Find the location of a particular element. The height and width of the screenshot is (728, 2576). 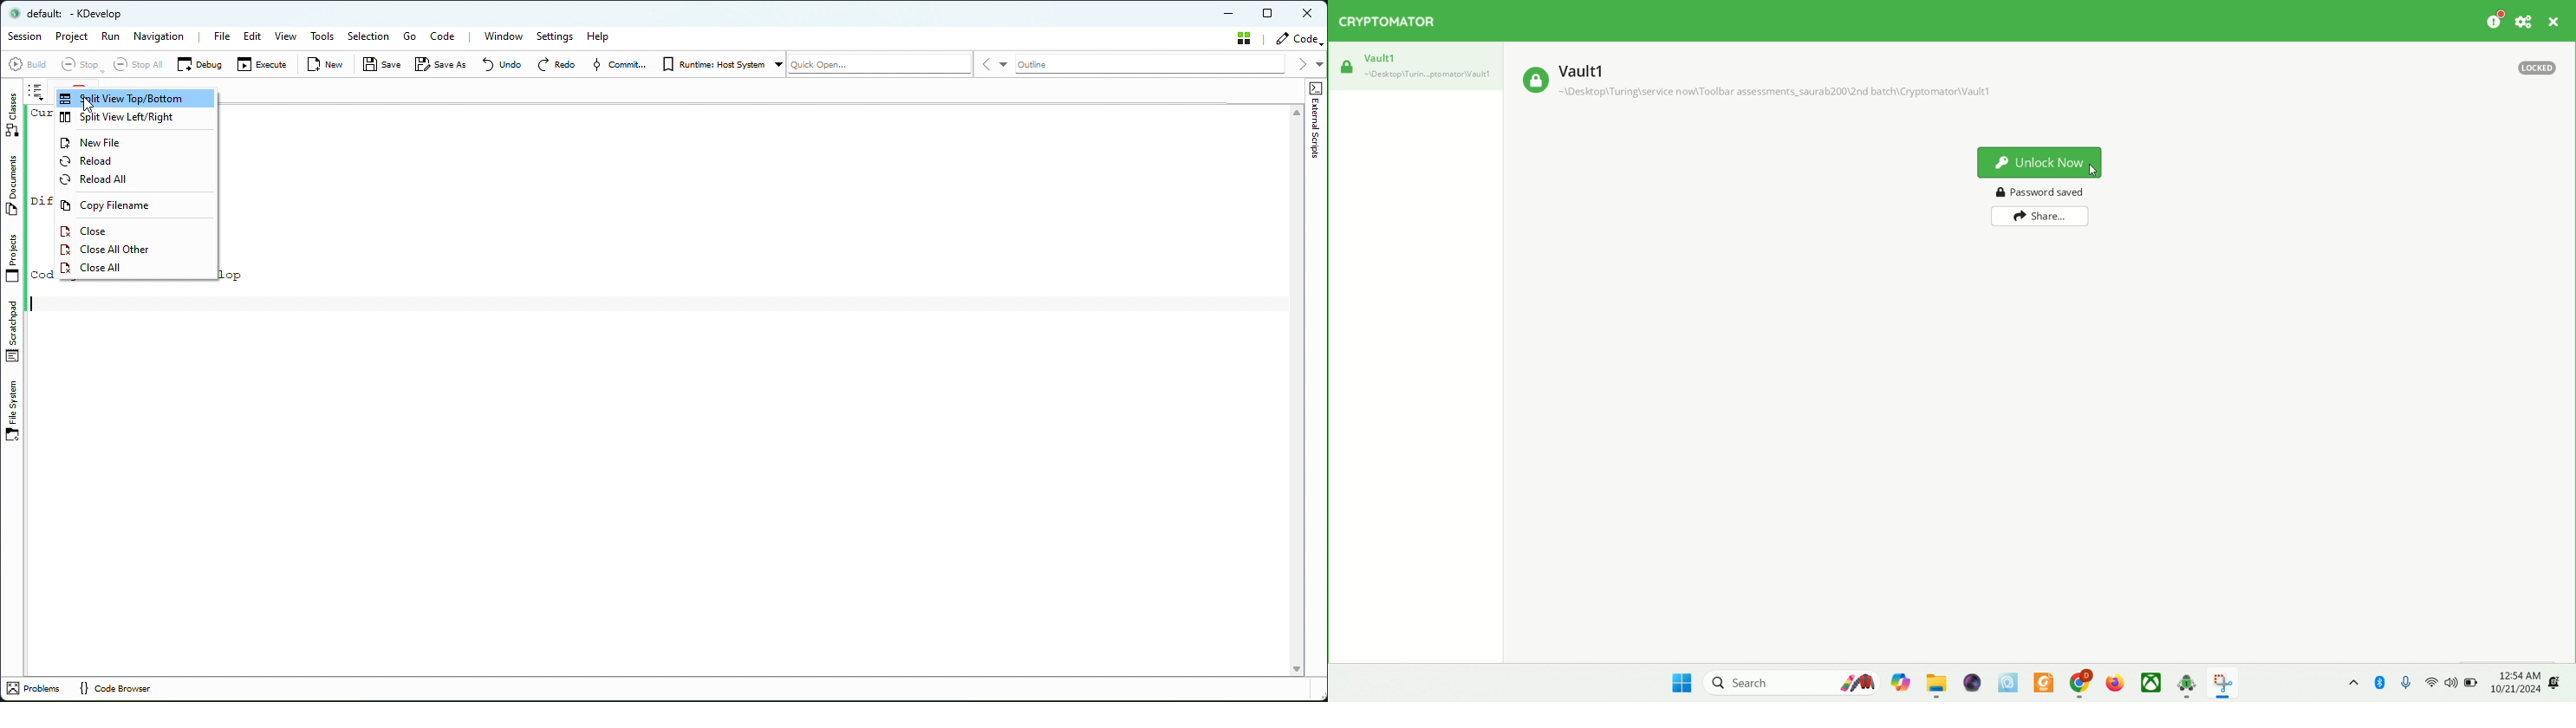

Session is located at coordinates (28, 37).